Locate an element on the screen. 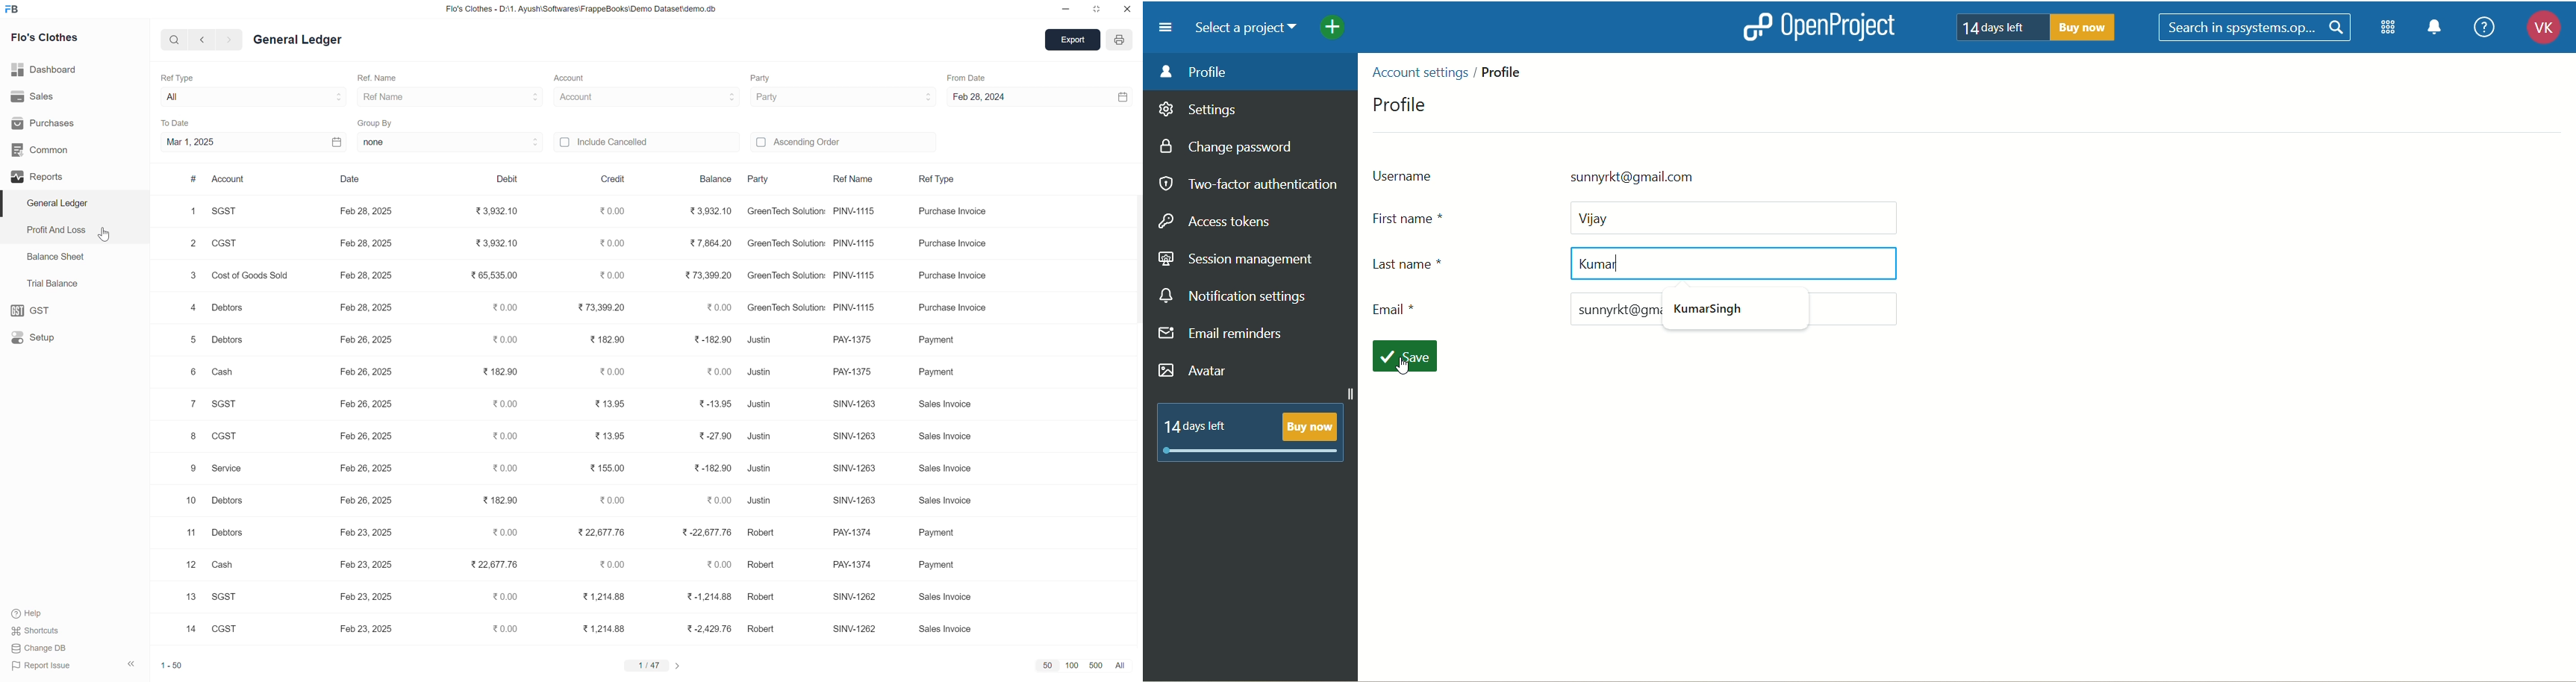 The width and height of the screenshot is (2576, 700). 50 is located at coordinates (1044, 664).